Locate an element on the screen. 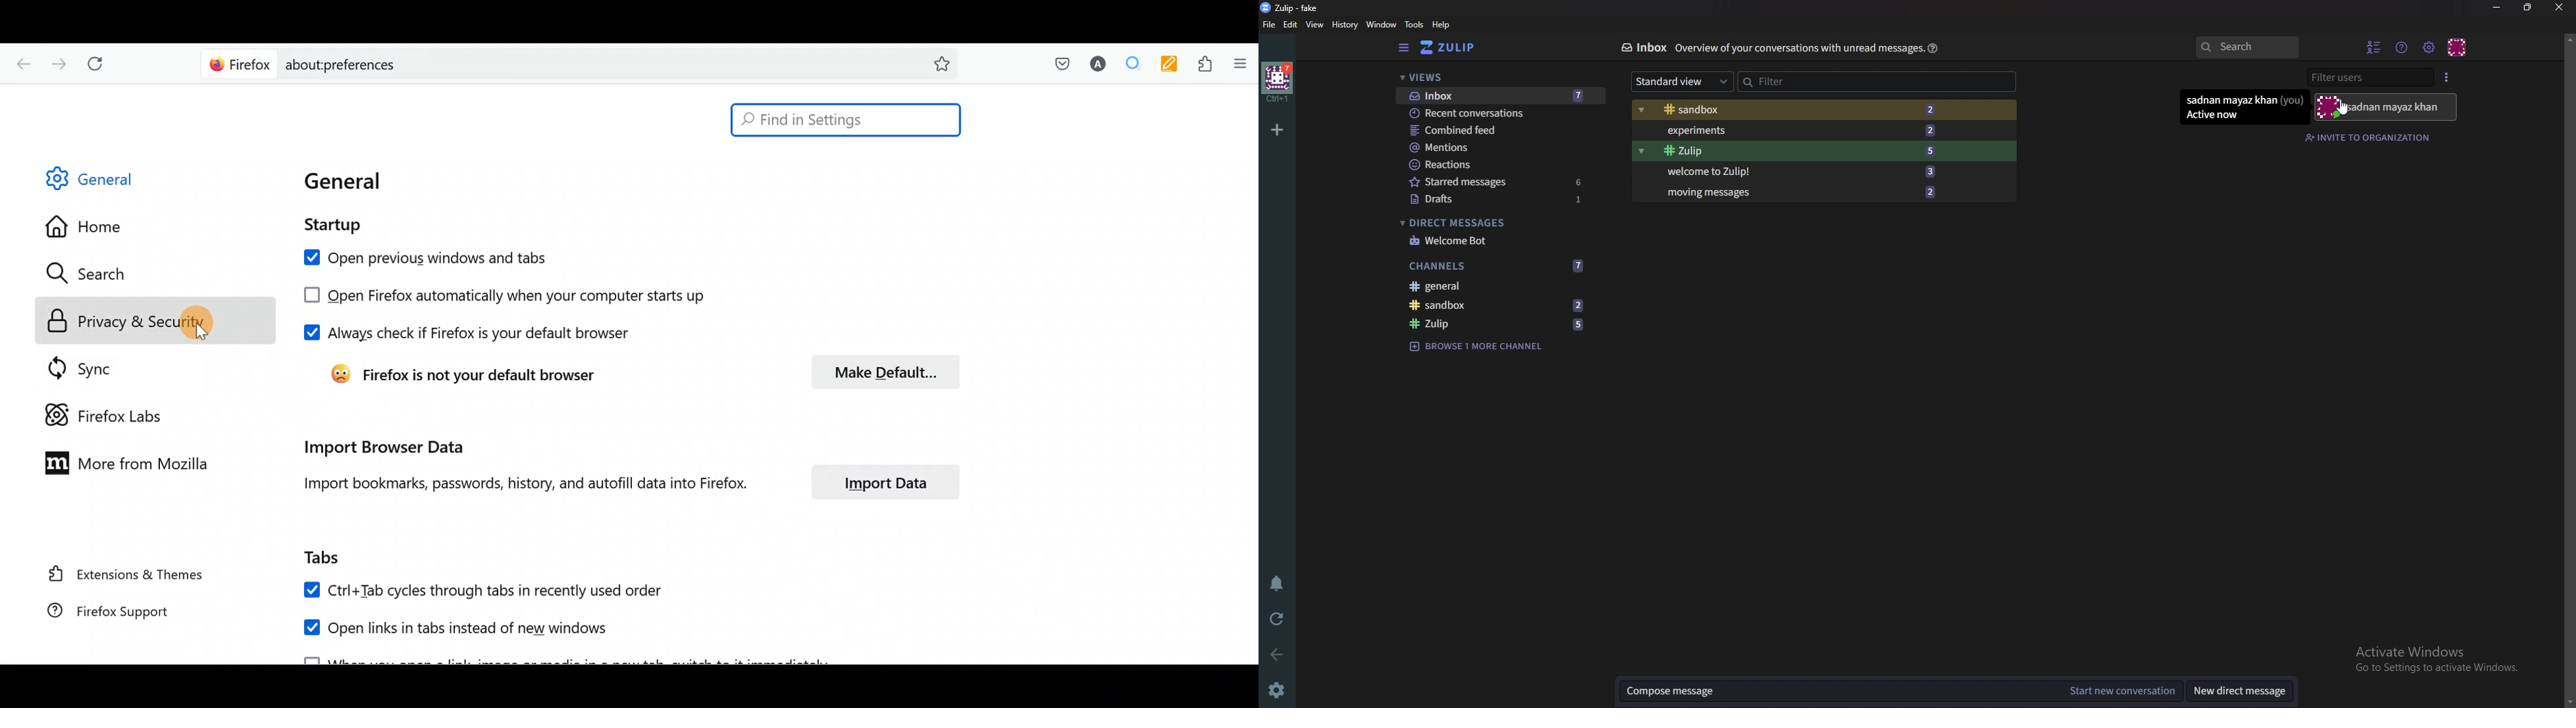  Help menu is located at coordinates (2401, 47).